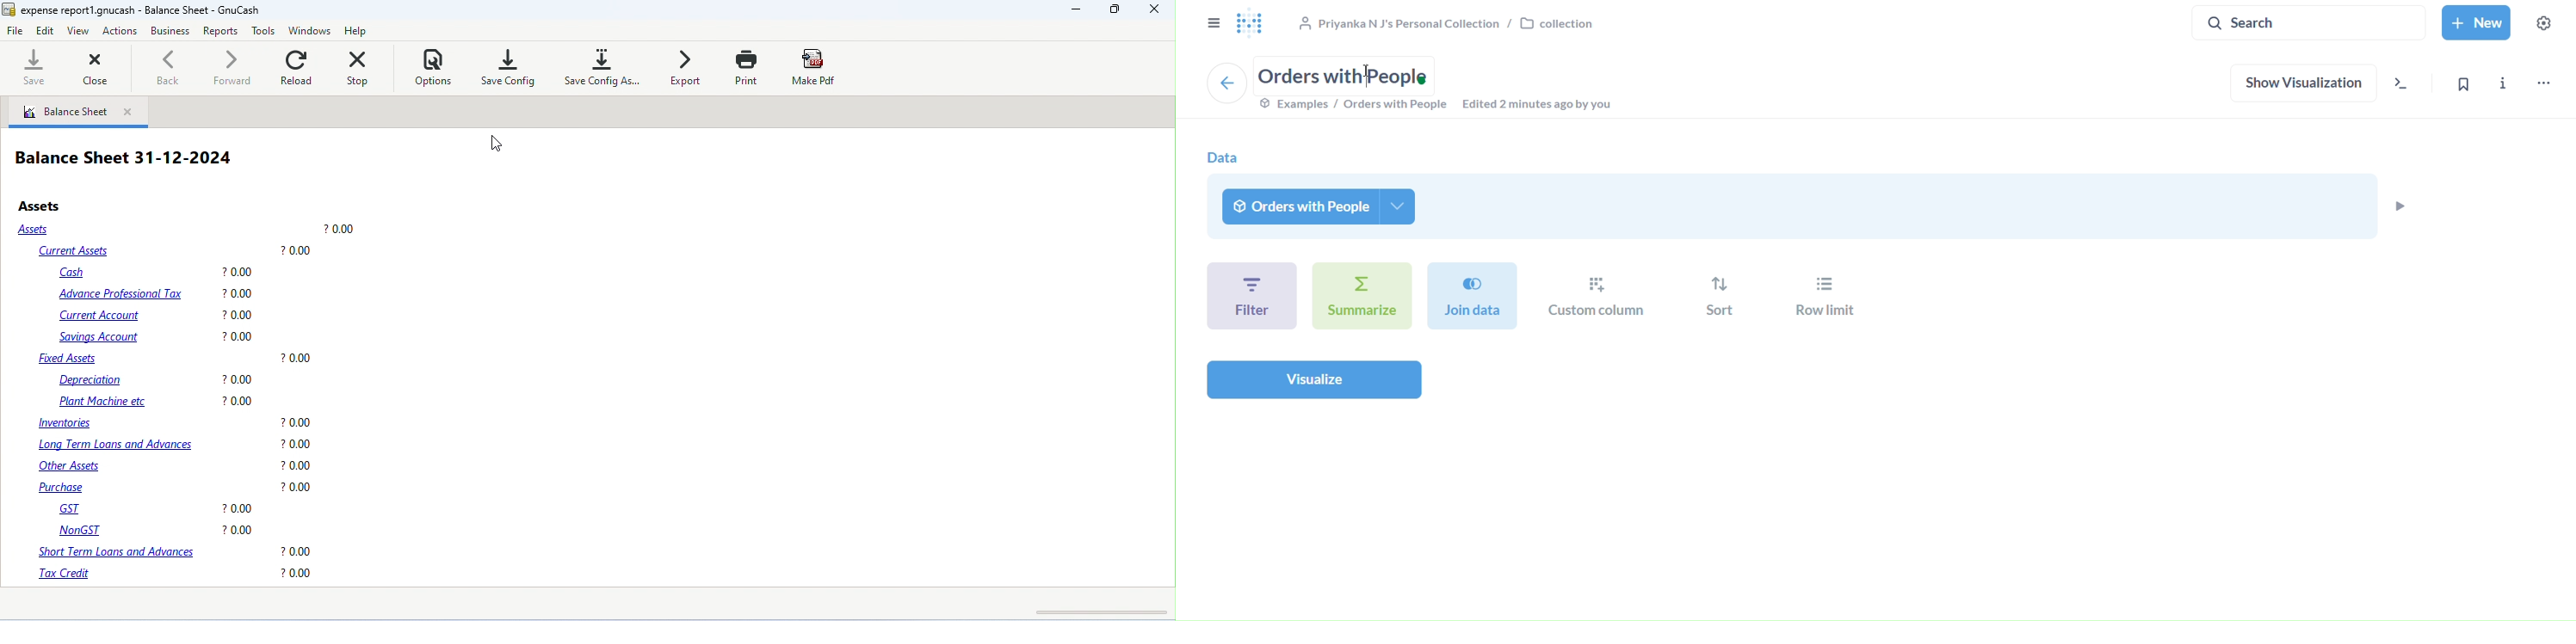 This screenshot has height=644, width=2576. What do you see at coordinates (157, 402) in the screenshot?
I see `plant machine etc` at bounding box center [157, 402].